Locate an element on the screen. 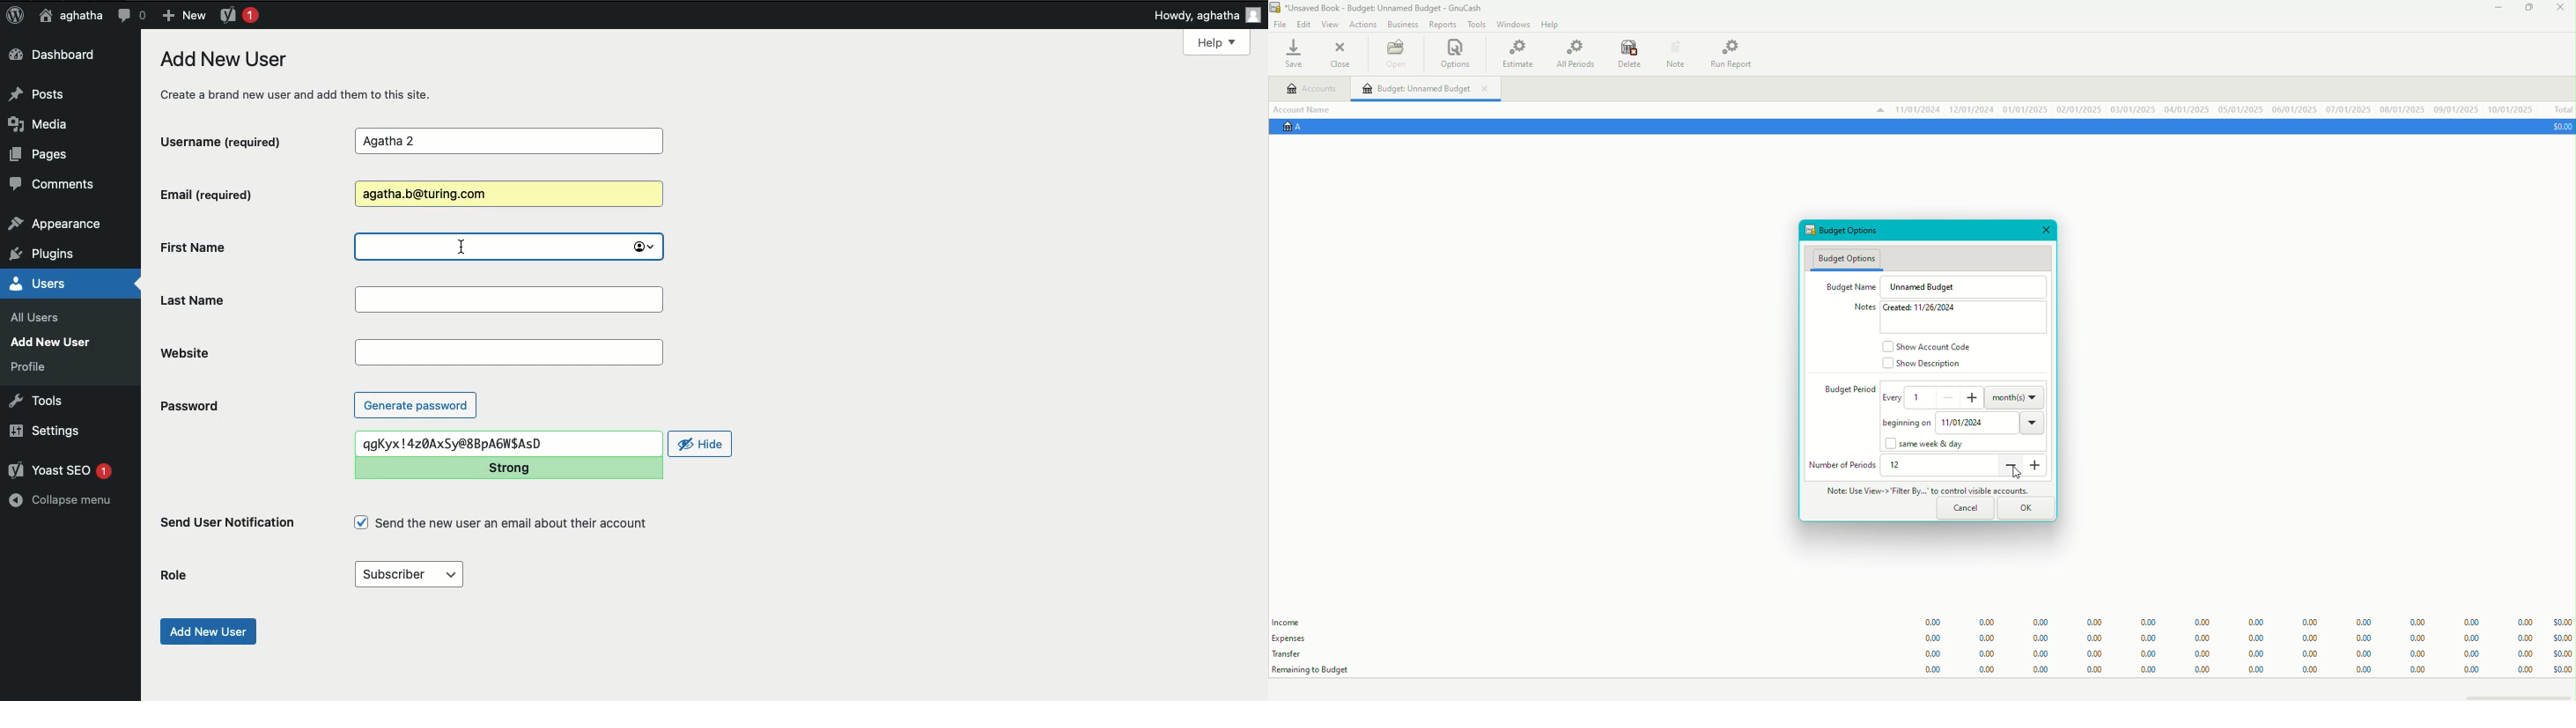  Account Data is located at coordinates (2204, 109).